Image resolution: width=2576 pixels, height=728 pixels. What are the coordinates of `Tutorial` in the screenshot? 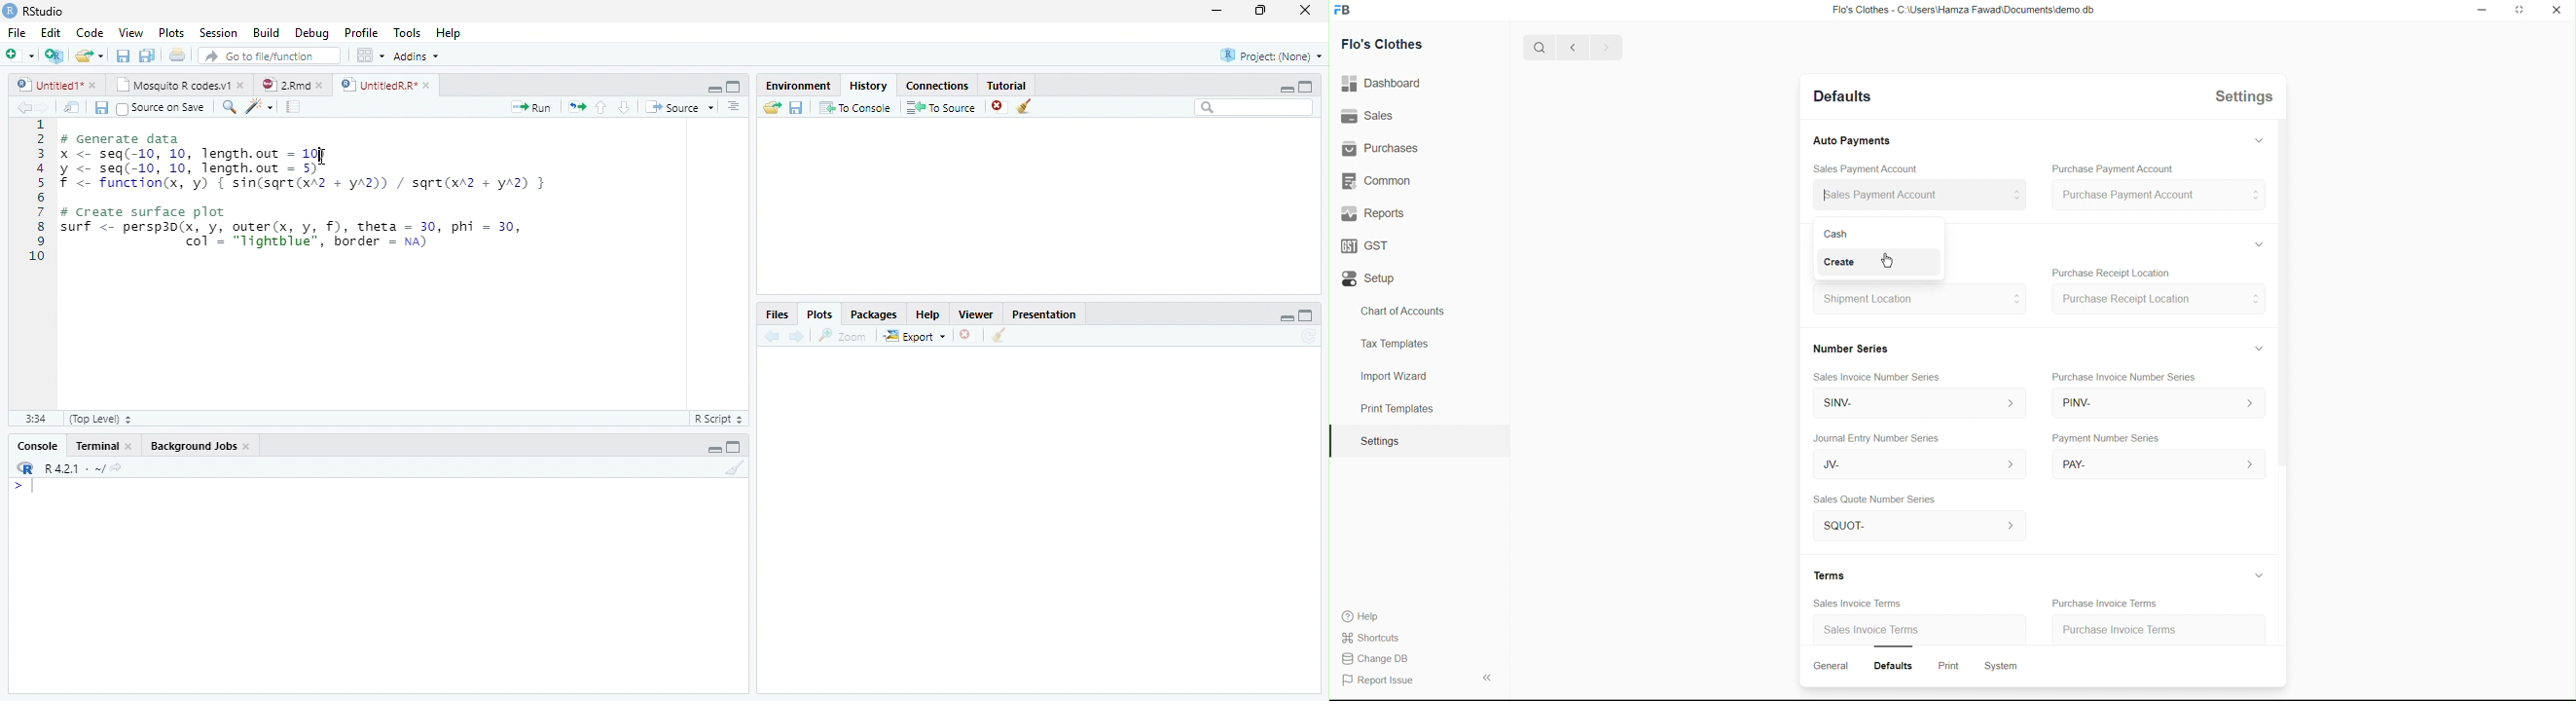 It's located at (1006, 84).